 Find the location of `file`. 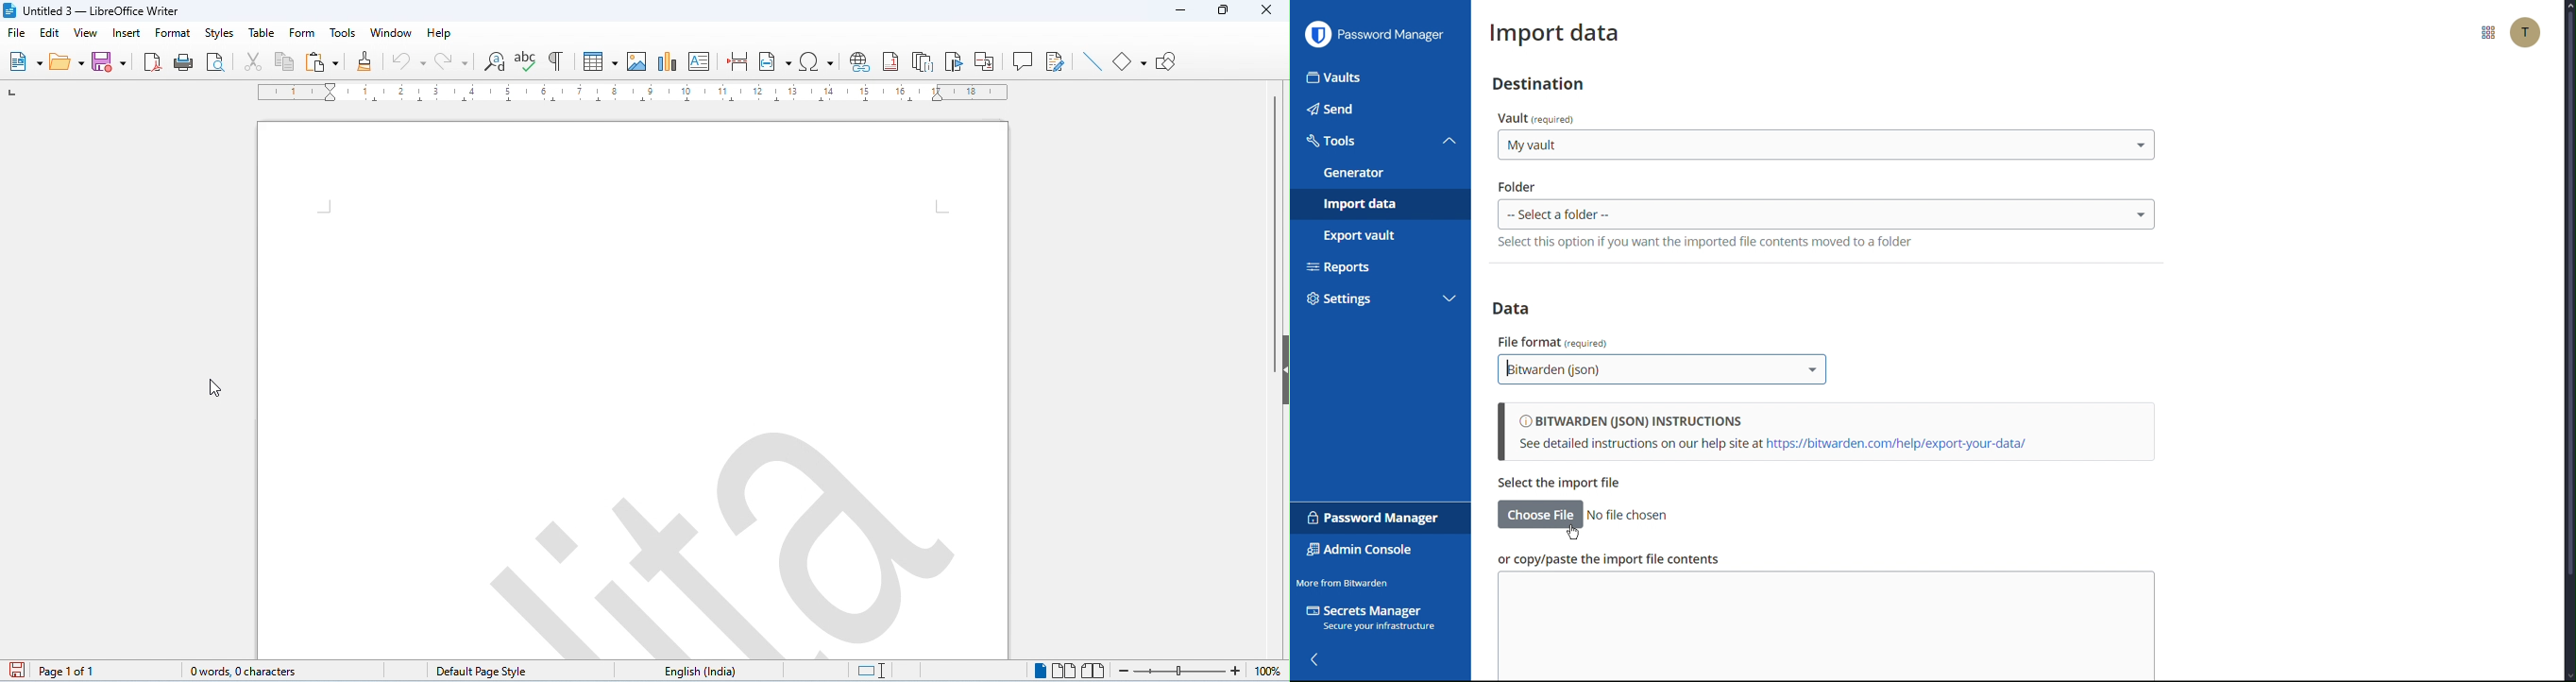

file is located at coordinates (17, 35).